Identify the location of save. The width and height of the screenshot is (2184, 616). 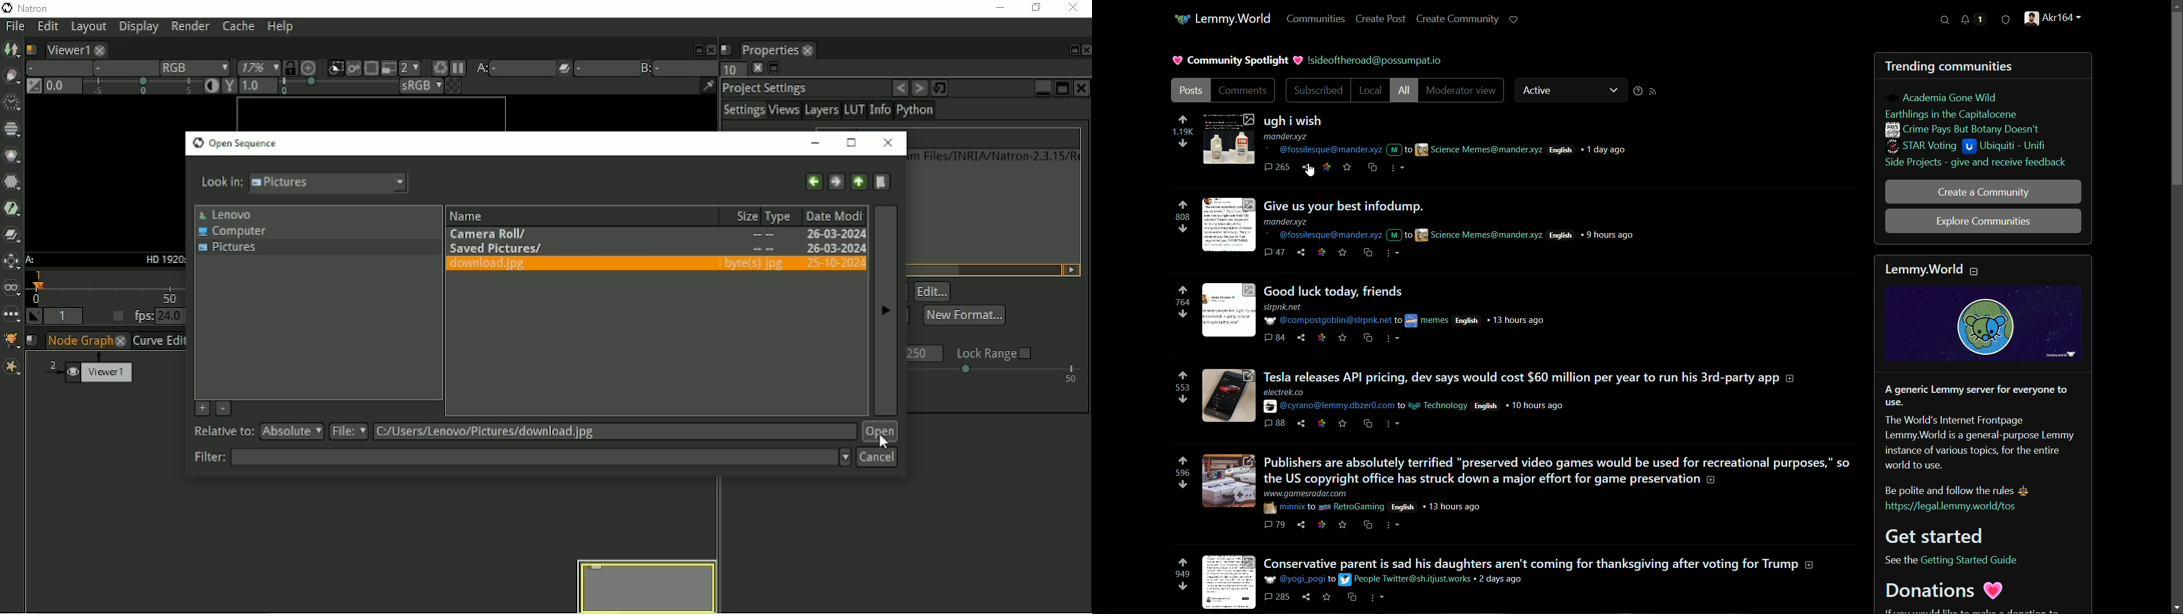
(1329, 599).